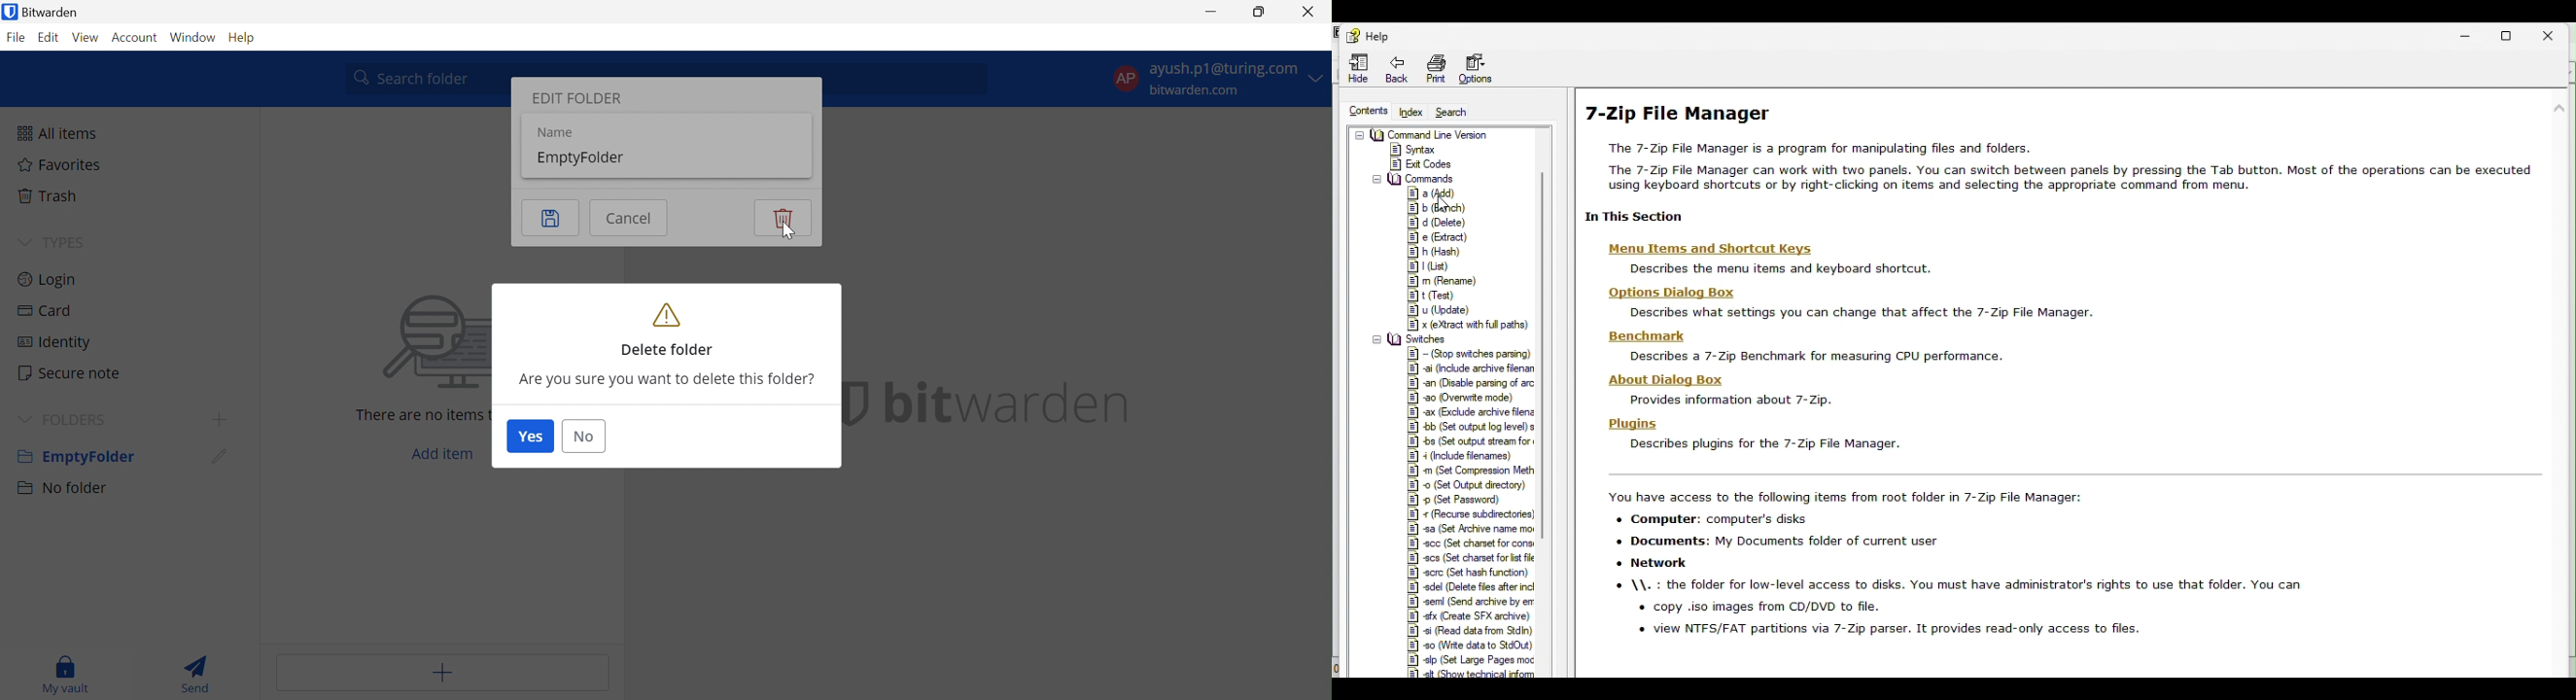  What do you see at coordinates (1471, 354) in the screenshot?
I see `-` at bounding box center [1471, 354].